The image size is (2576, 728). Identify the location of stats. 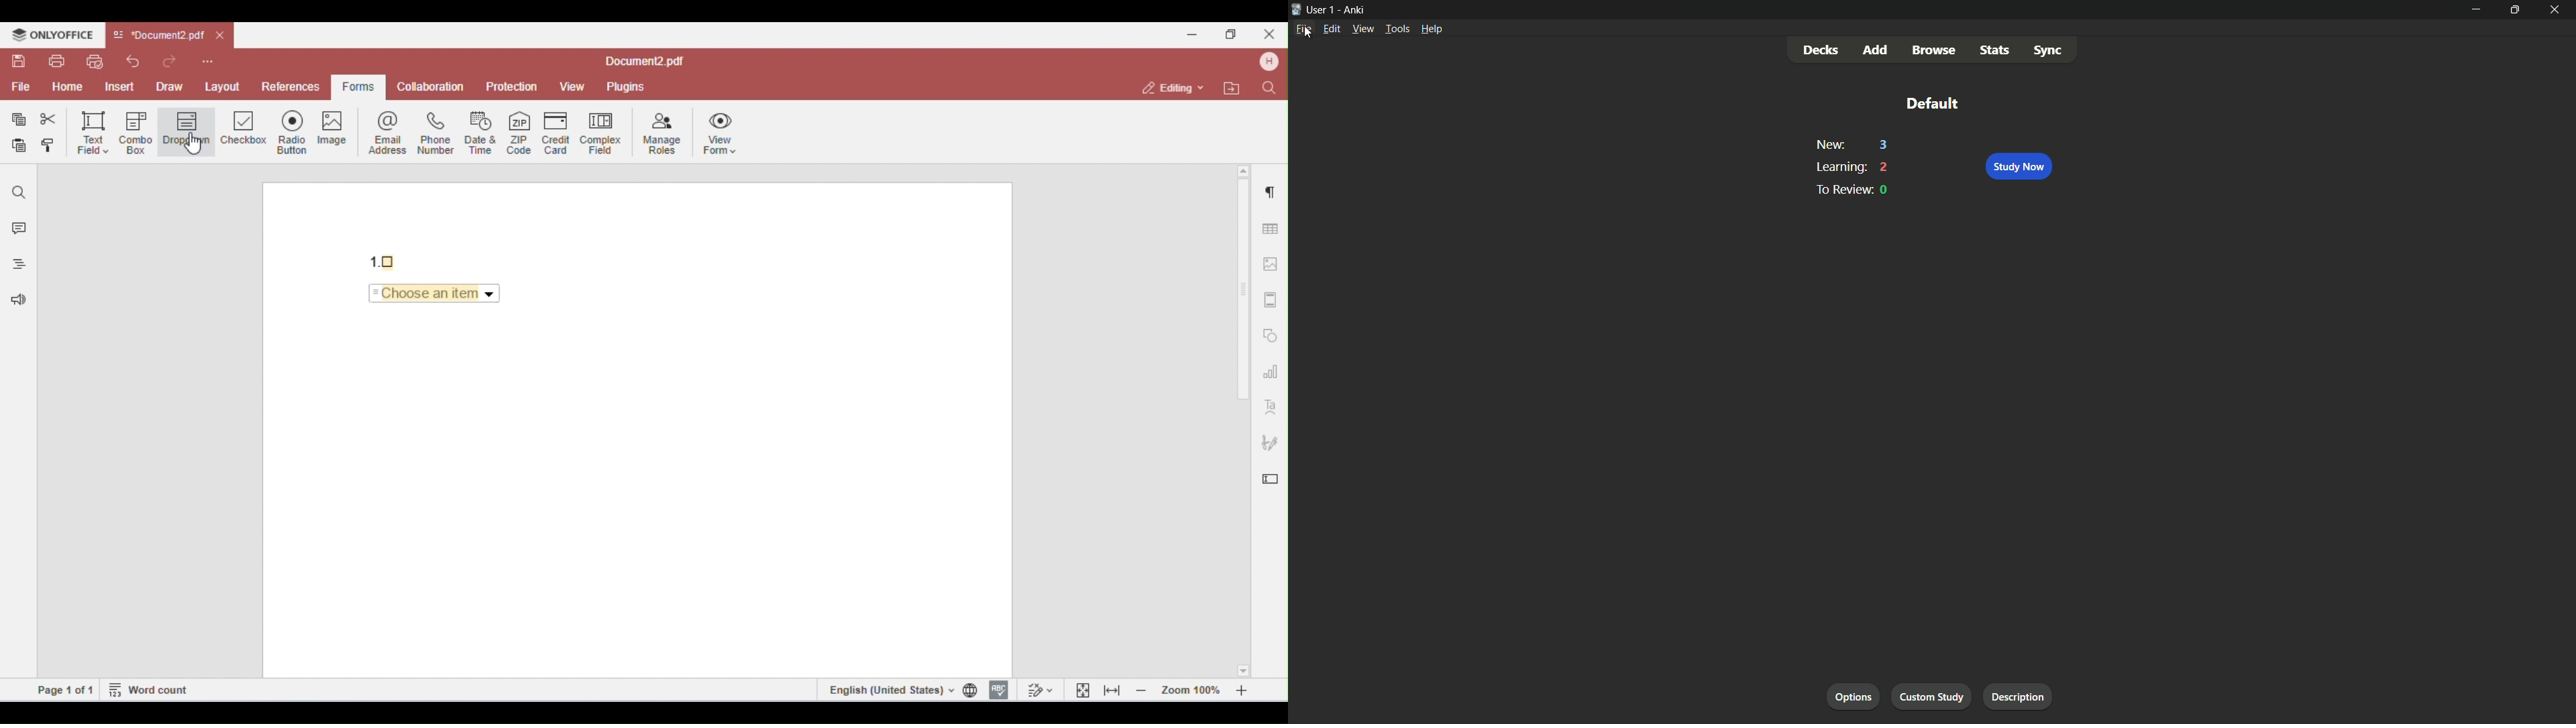
(1996, 49).